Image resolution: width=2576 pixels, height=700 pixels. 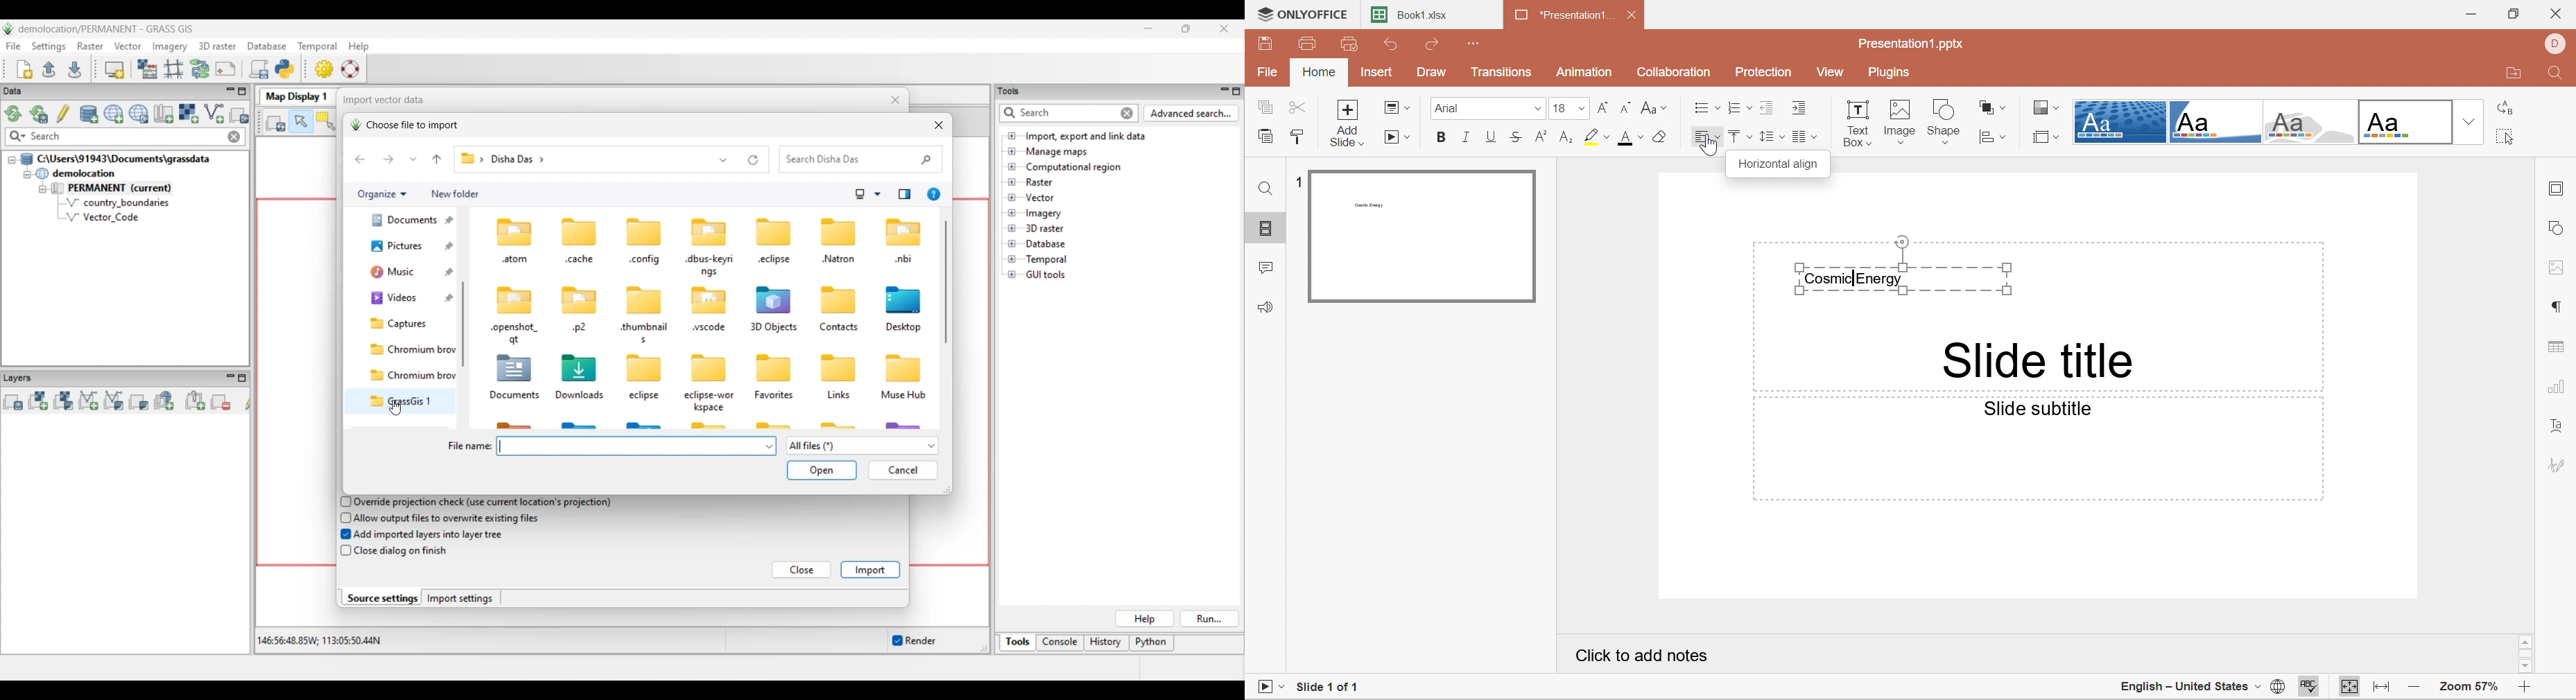 I want to click on Comments, so click(x=1265, y=270).